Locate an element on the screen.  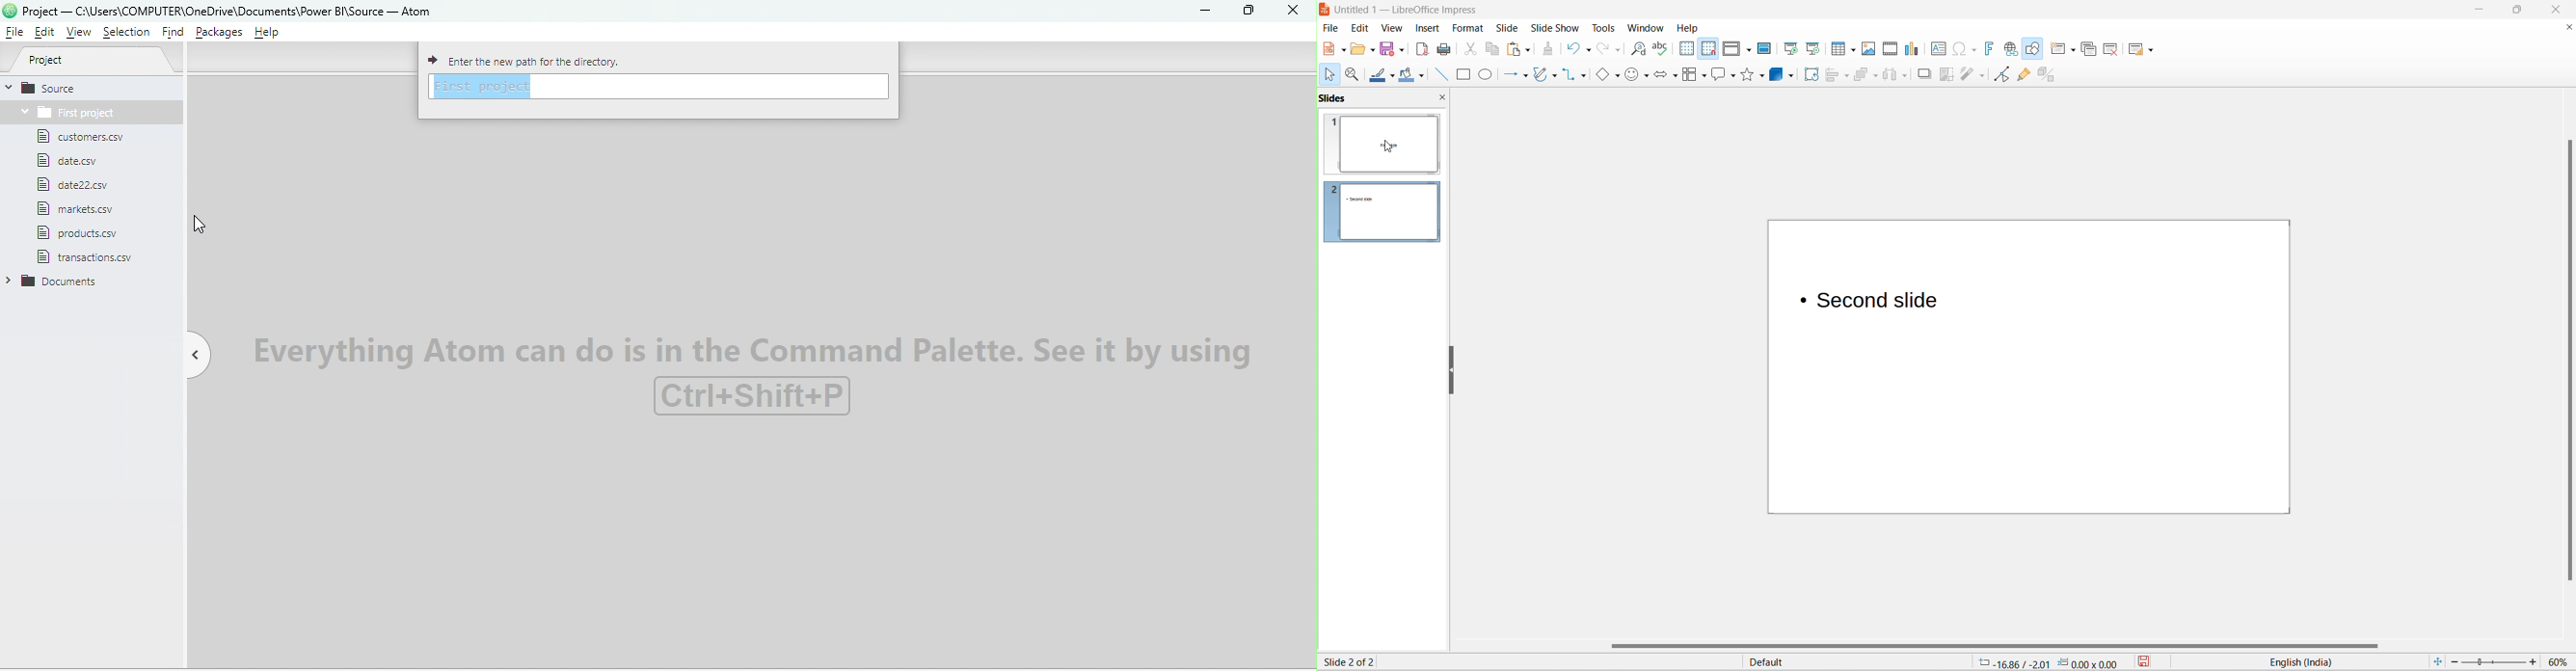
canvas is located at coordinates (2027, 366).